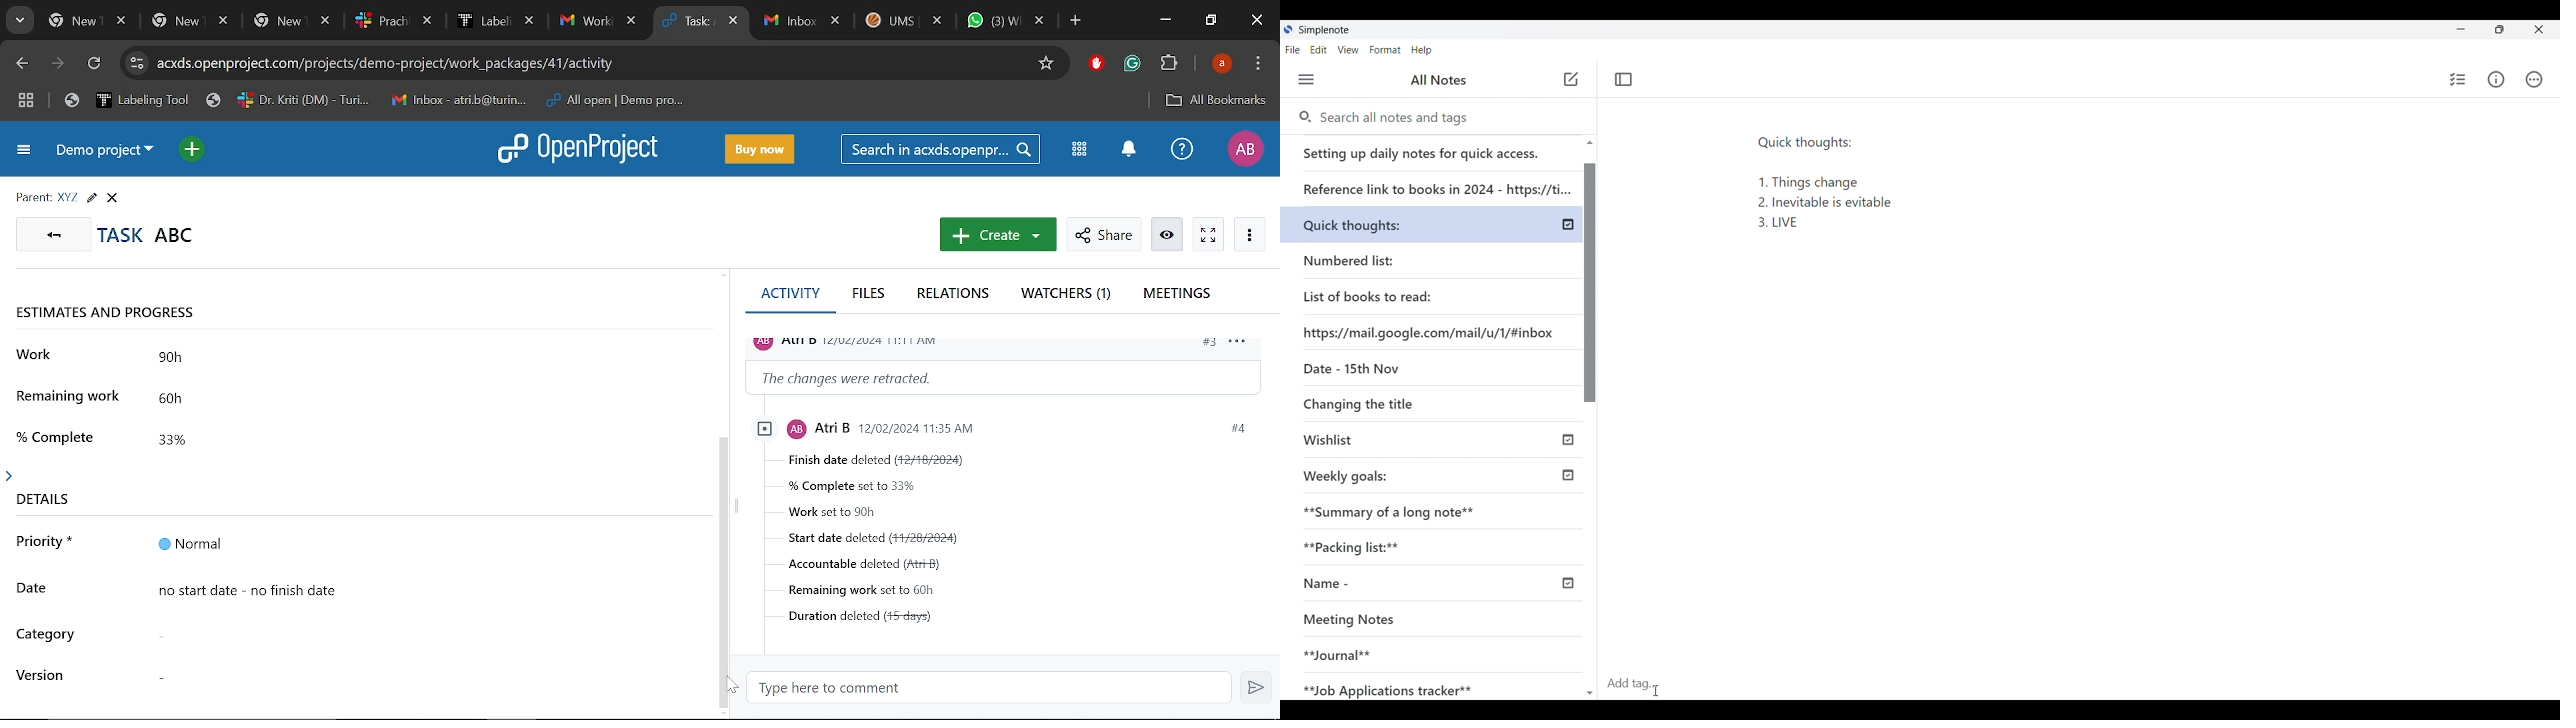 Image resolution: width=2576 pixels, height=728 pixels. Describe the element at coordinates (1569, 225) in the screenshot. I see `published` at that location.